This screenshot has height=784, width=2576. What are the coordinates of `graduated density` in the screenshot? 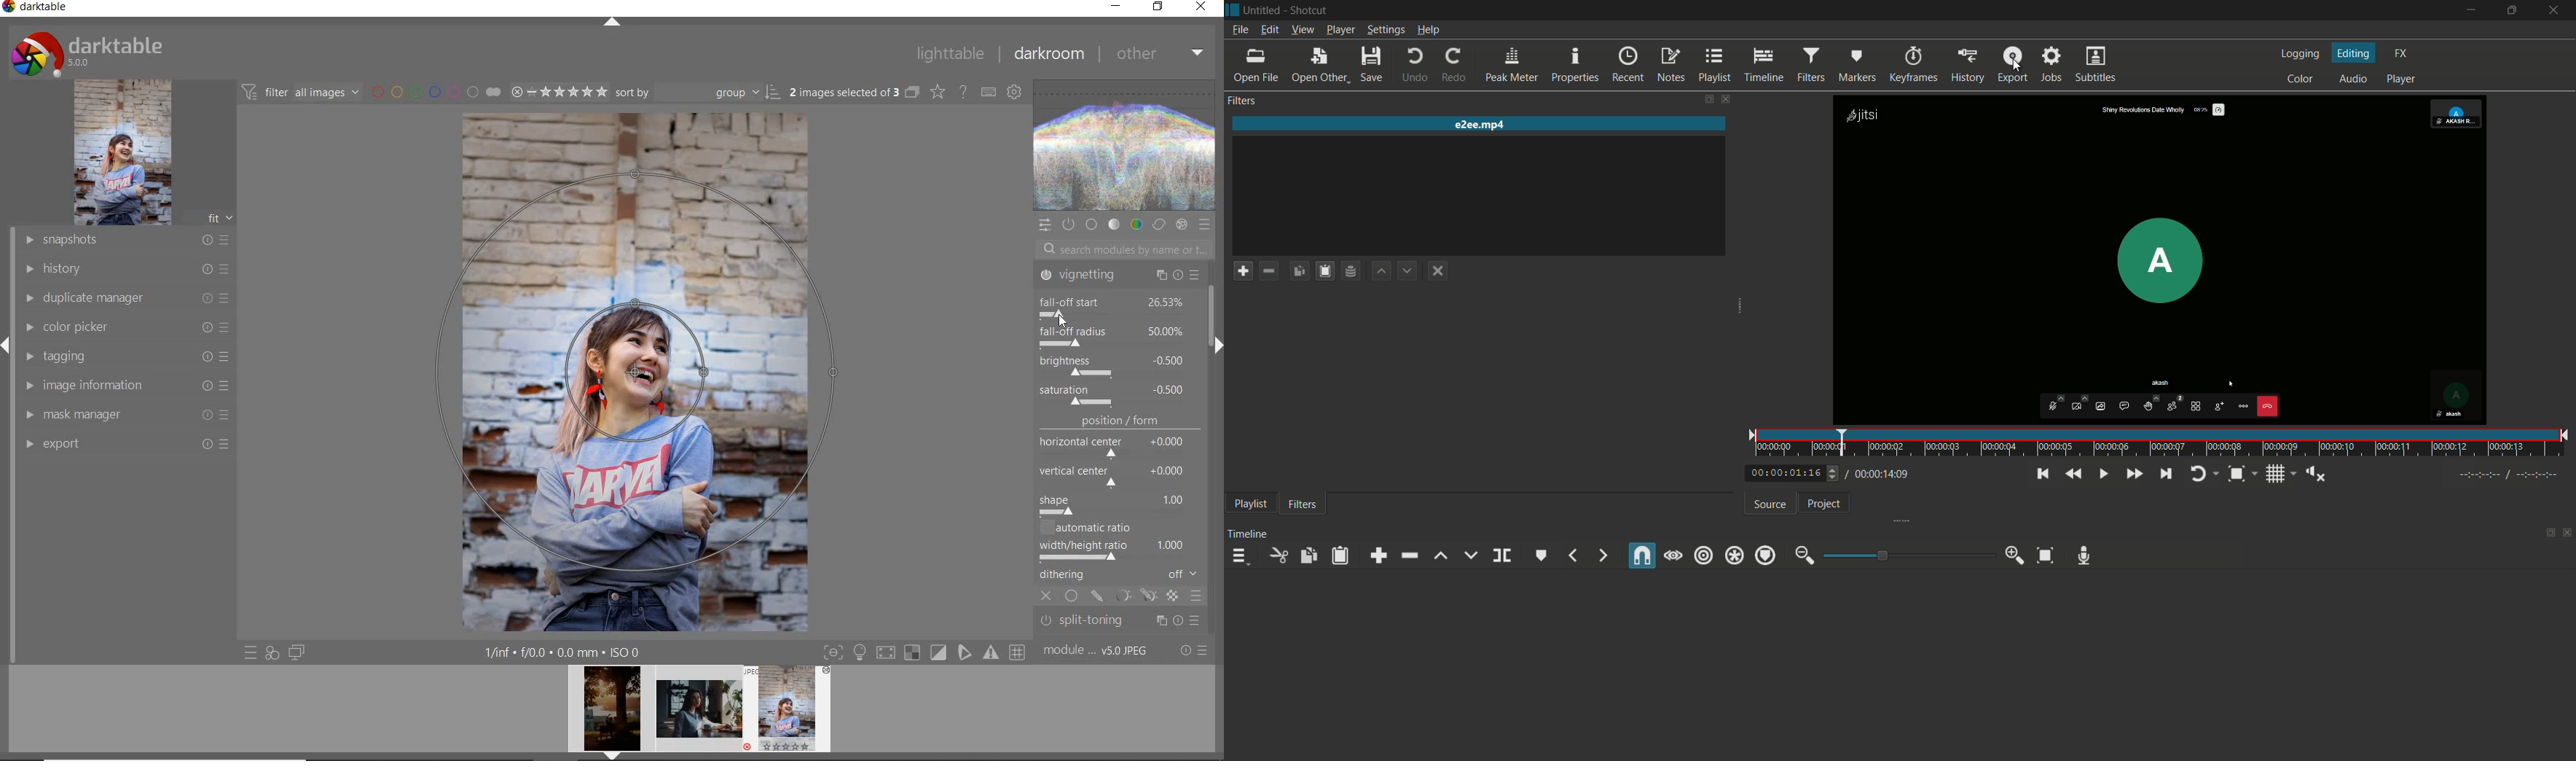 It's located at (1120, 279).